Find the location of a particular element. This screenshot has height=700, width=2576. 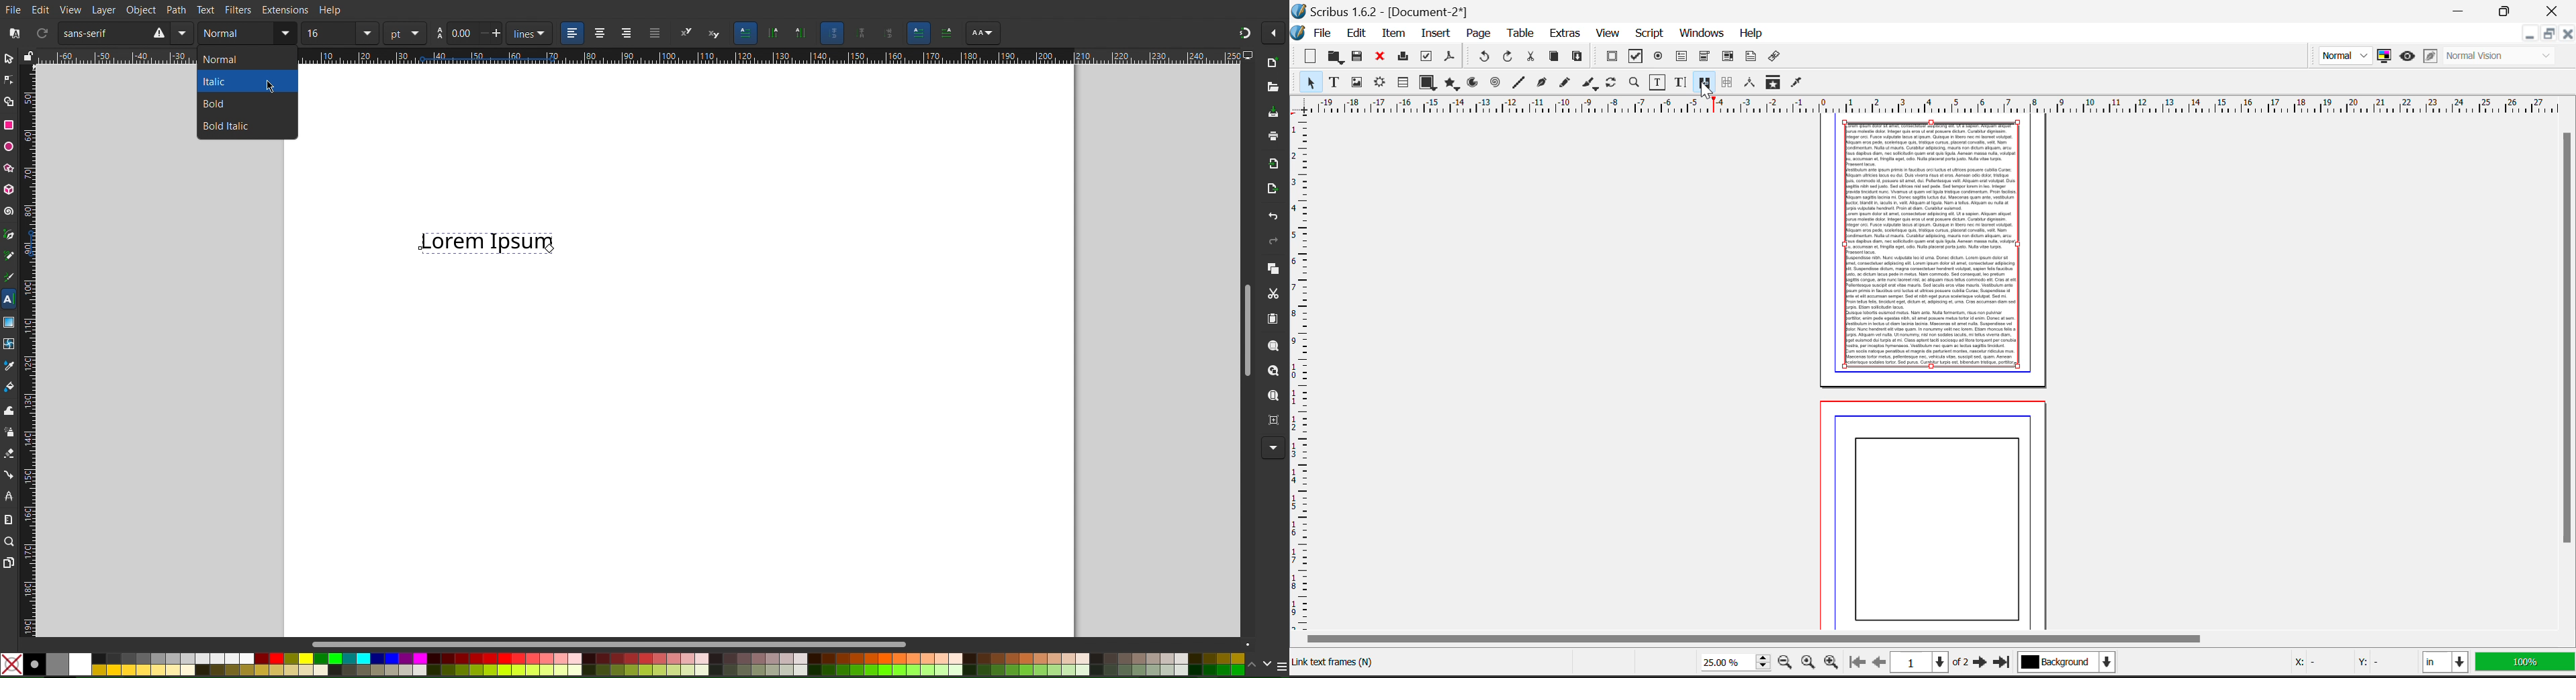

Bezier Curve is located at coordinates (1540, 84).